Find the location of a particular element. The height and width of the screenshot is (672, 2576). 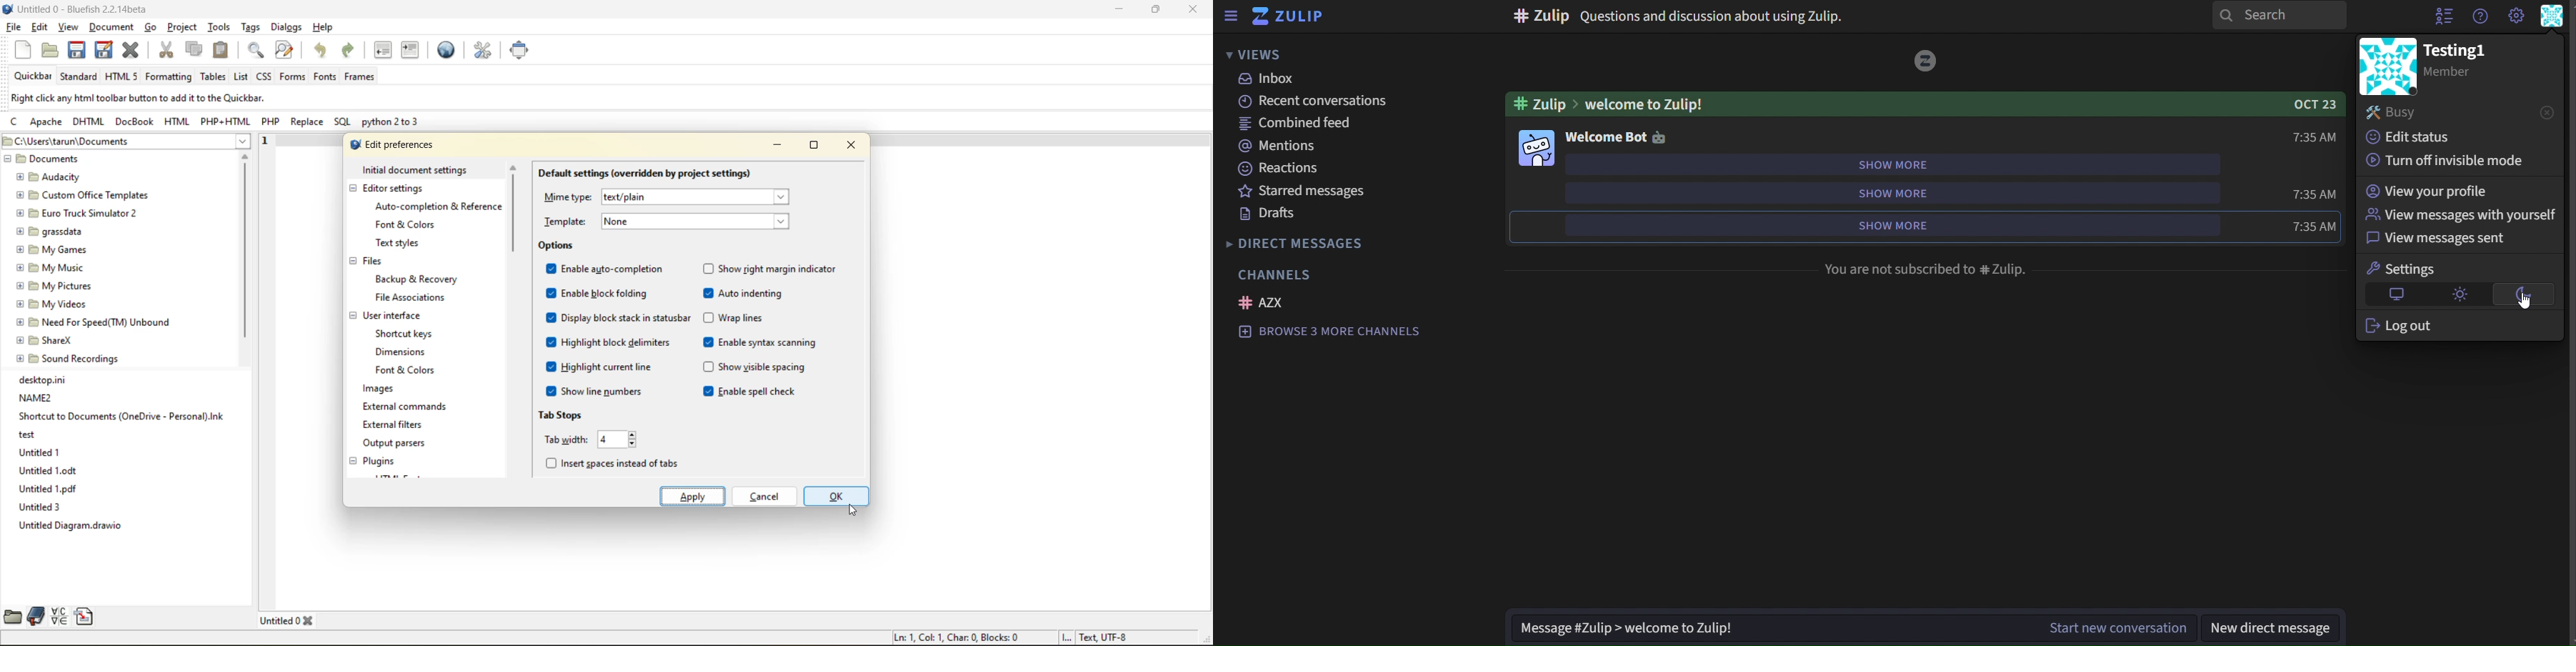

Untitled 1 is located at coordinates (39, 451).